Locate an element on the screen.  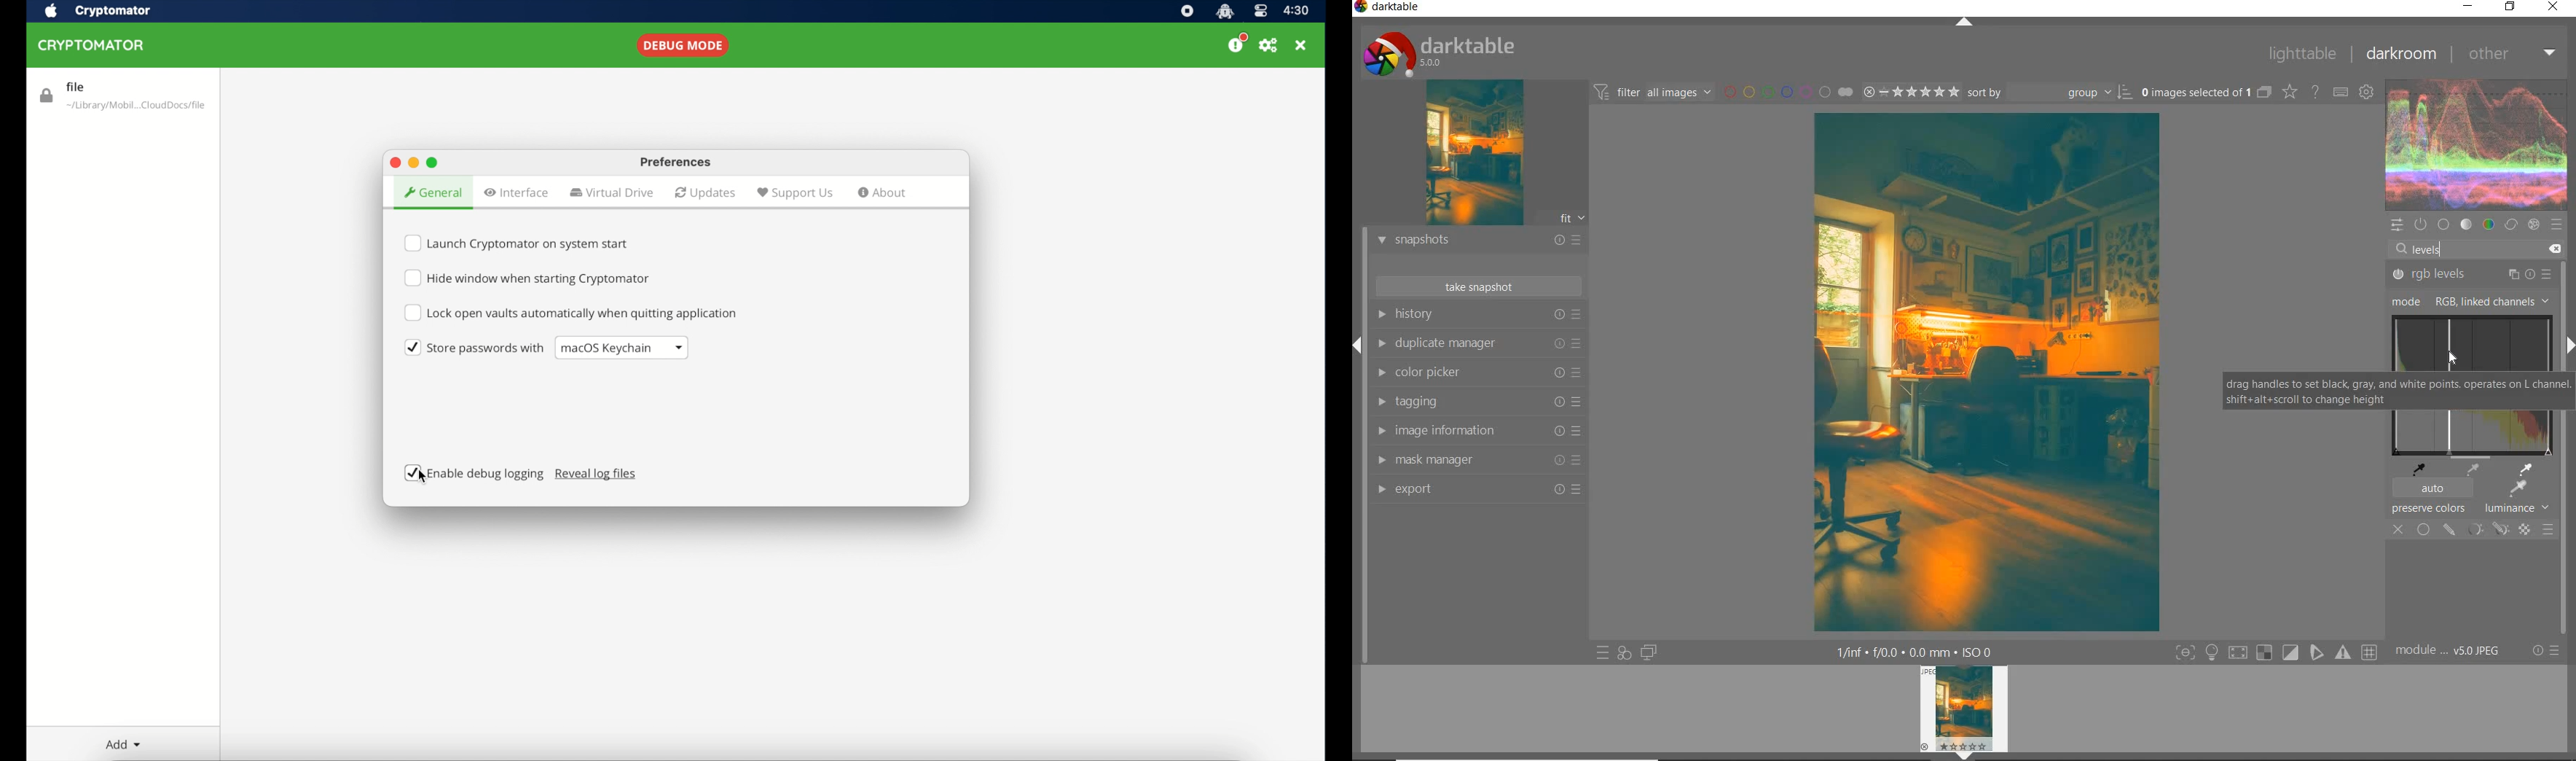
uniformly is located at coordinates (2423, 529).